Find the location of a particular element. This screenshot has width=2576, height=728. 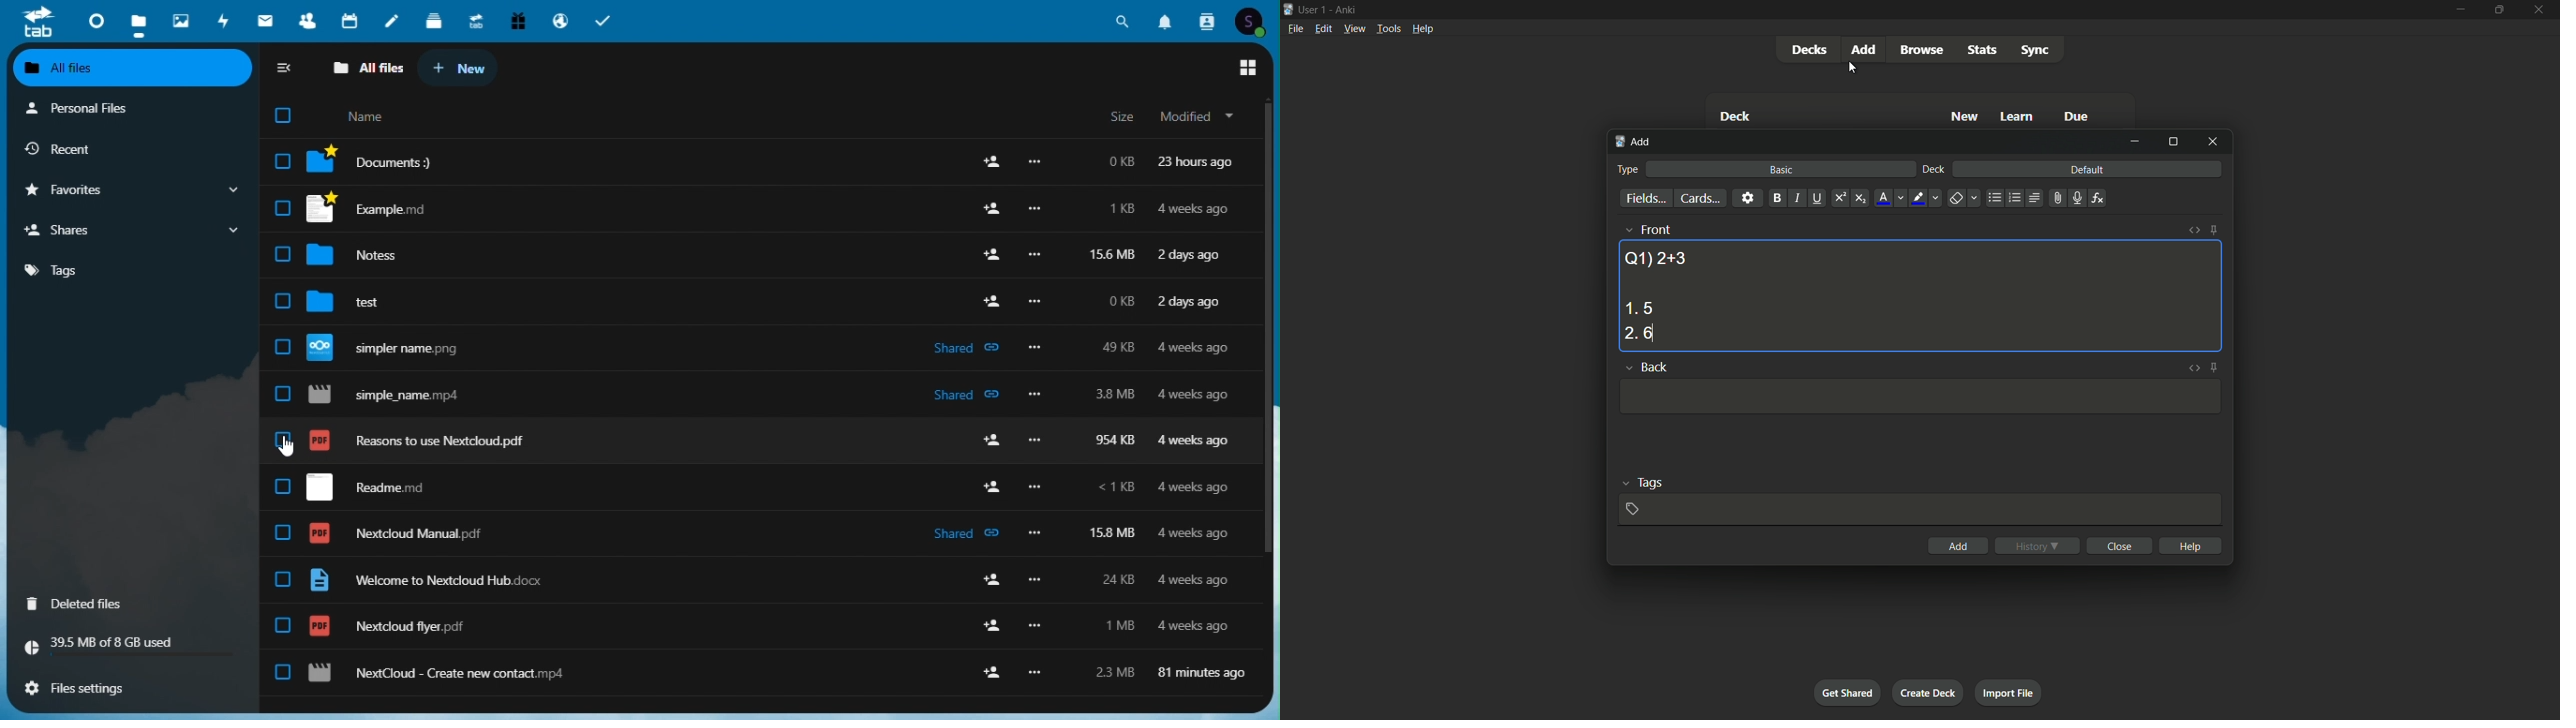

2 days ago is located at coordinates (1192, 255).